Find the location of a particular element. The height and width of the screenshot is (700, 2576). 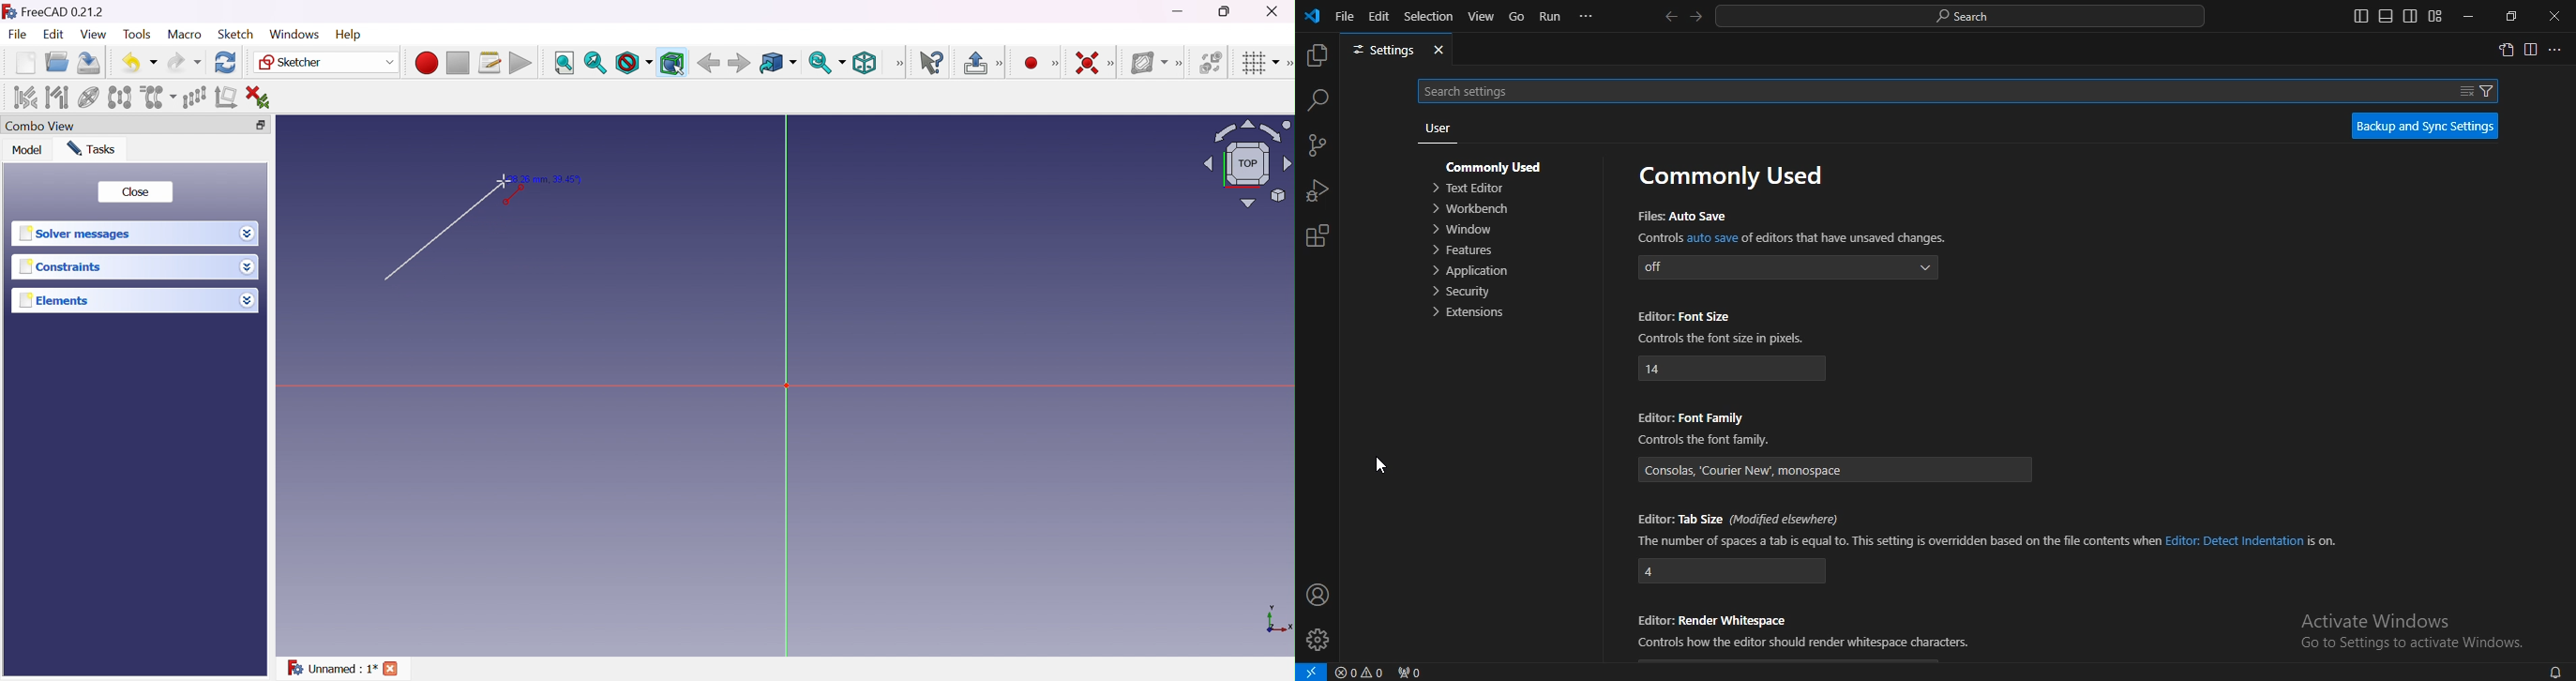

Show/hide B-spline information layer is located at coordinates (1150, 63).